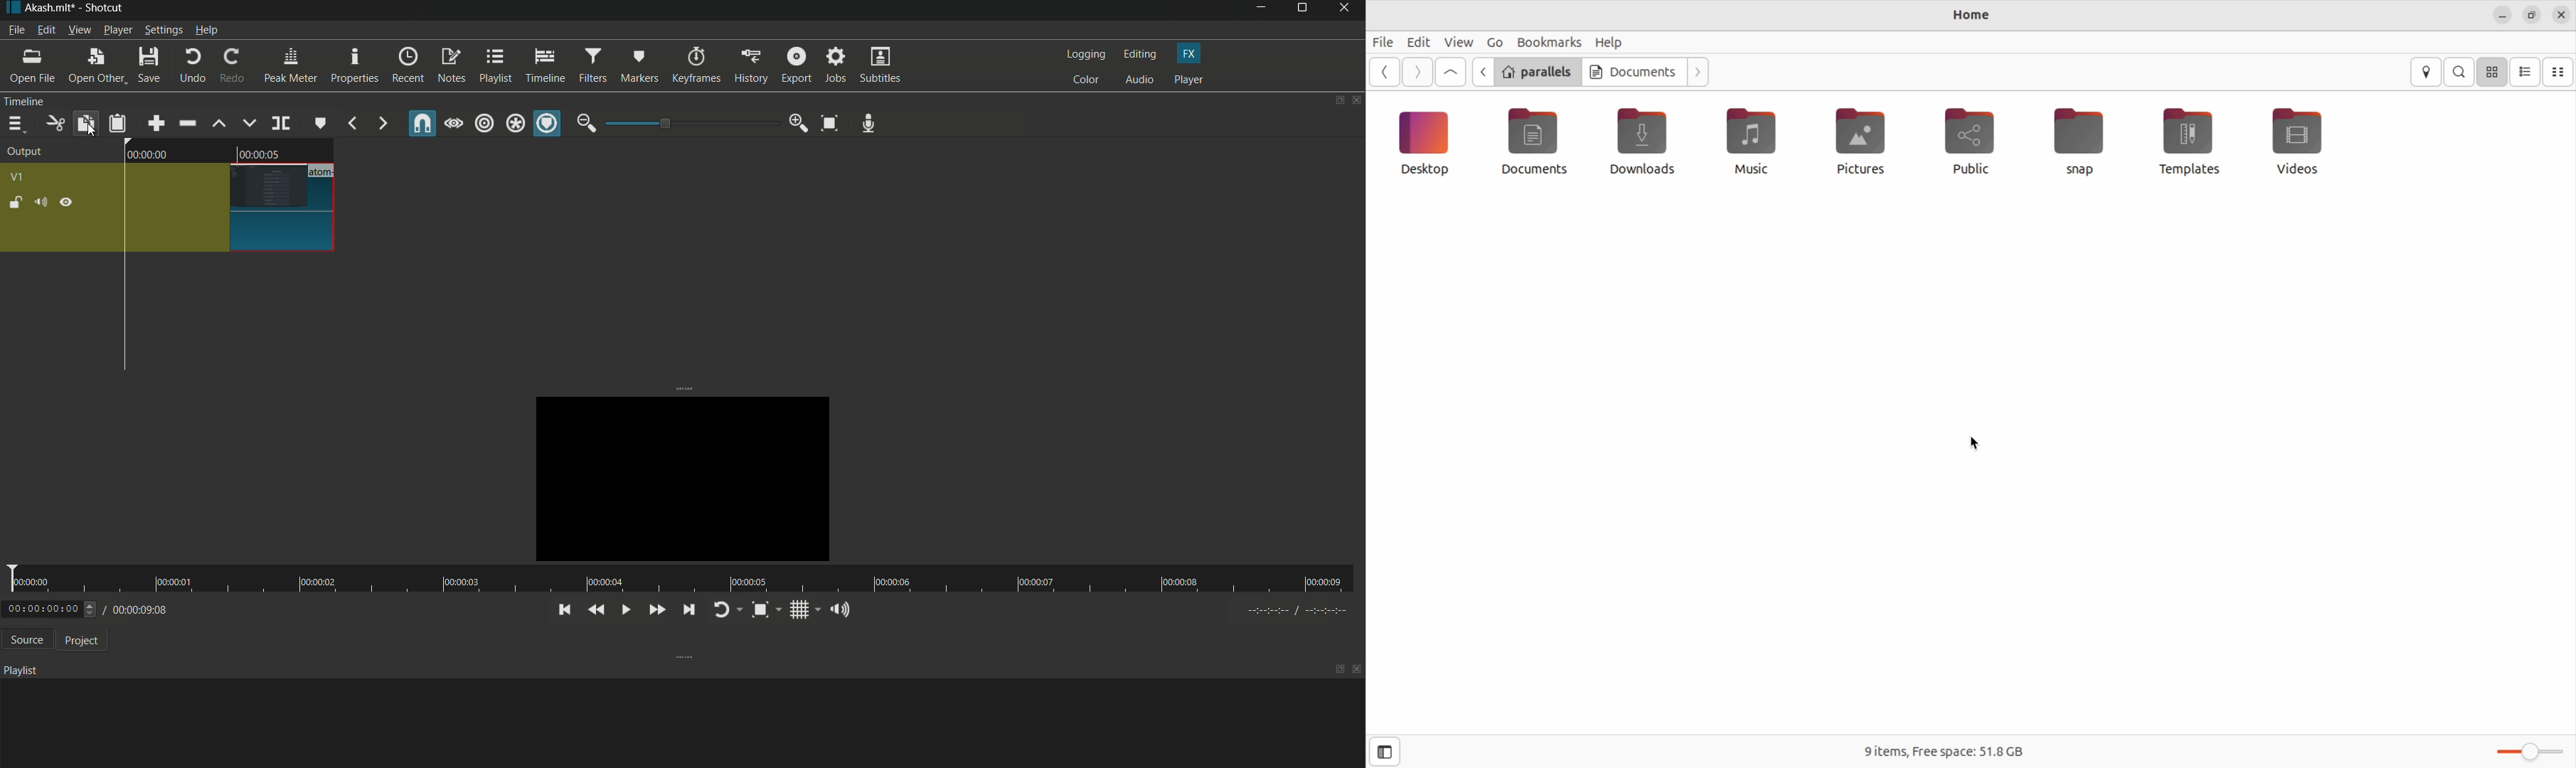 This screenshot has height=784, width=2576. What do you see at coordinates (280, 124) in the screenshot?
I see `split as playhead` at bounding box center [280, 124].